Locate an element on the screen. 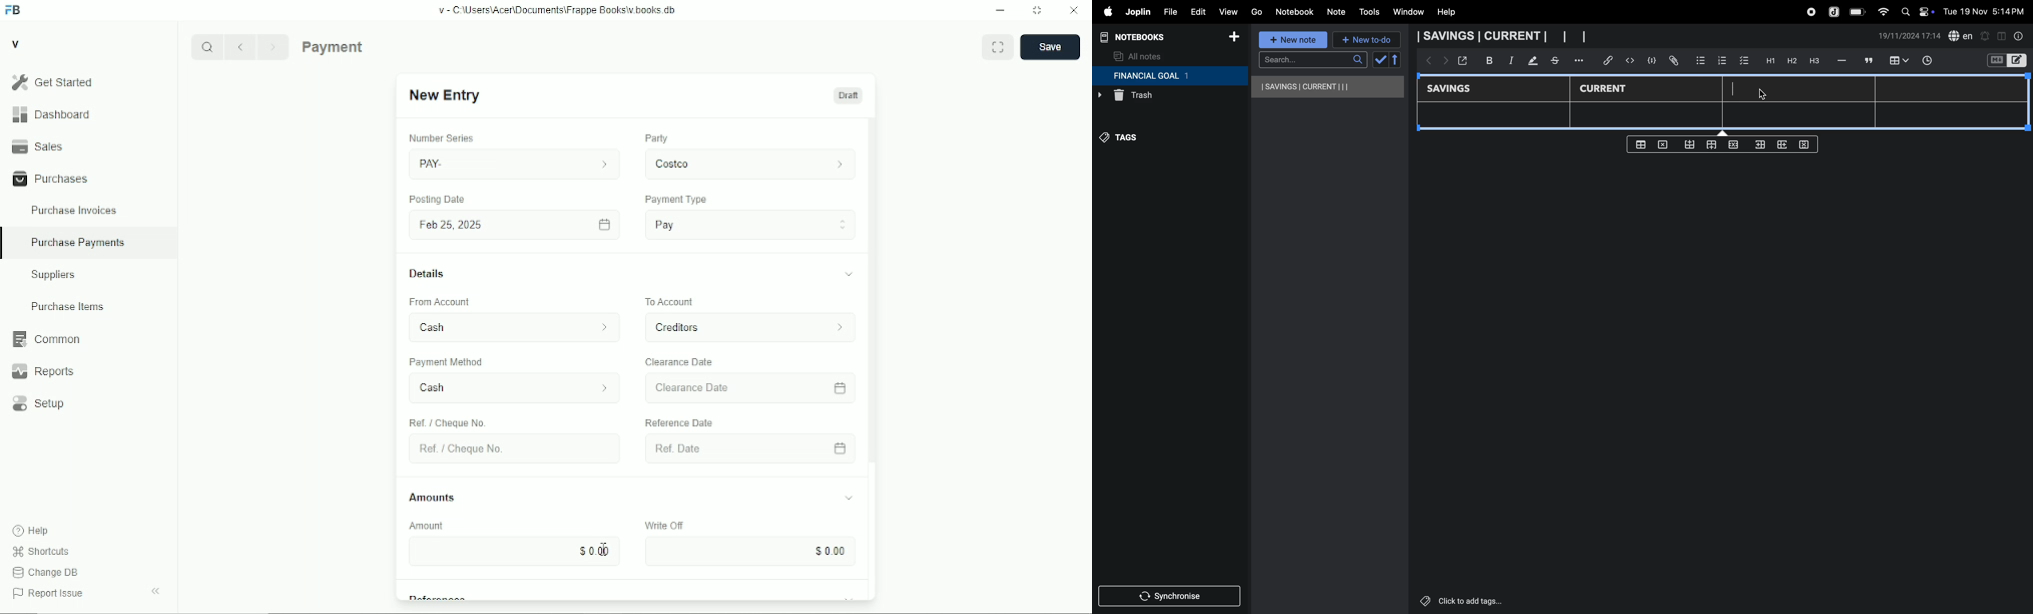 Image resolution: width=2044 pixels, height=616 pixels. itallic is located at coordinates (1510, 60).